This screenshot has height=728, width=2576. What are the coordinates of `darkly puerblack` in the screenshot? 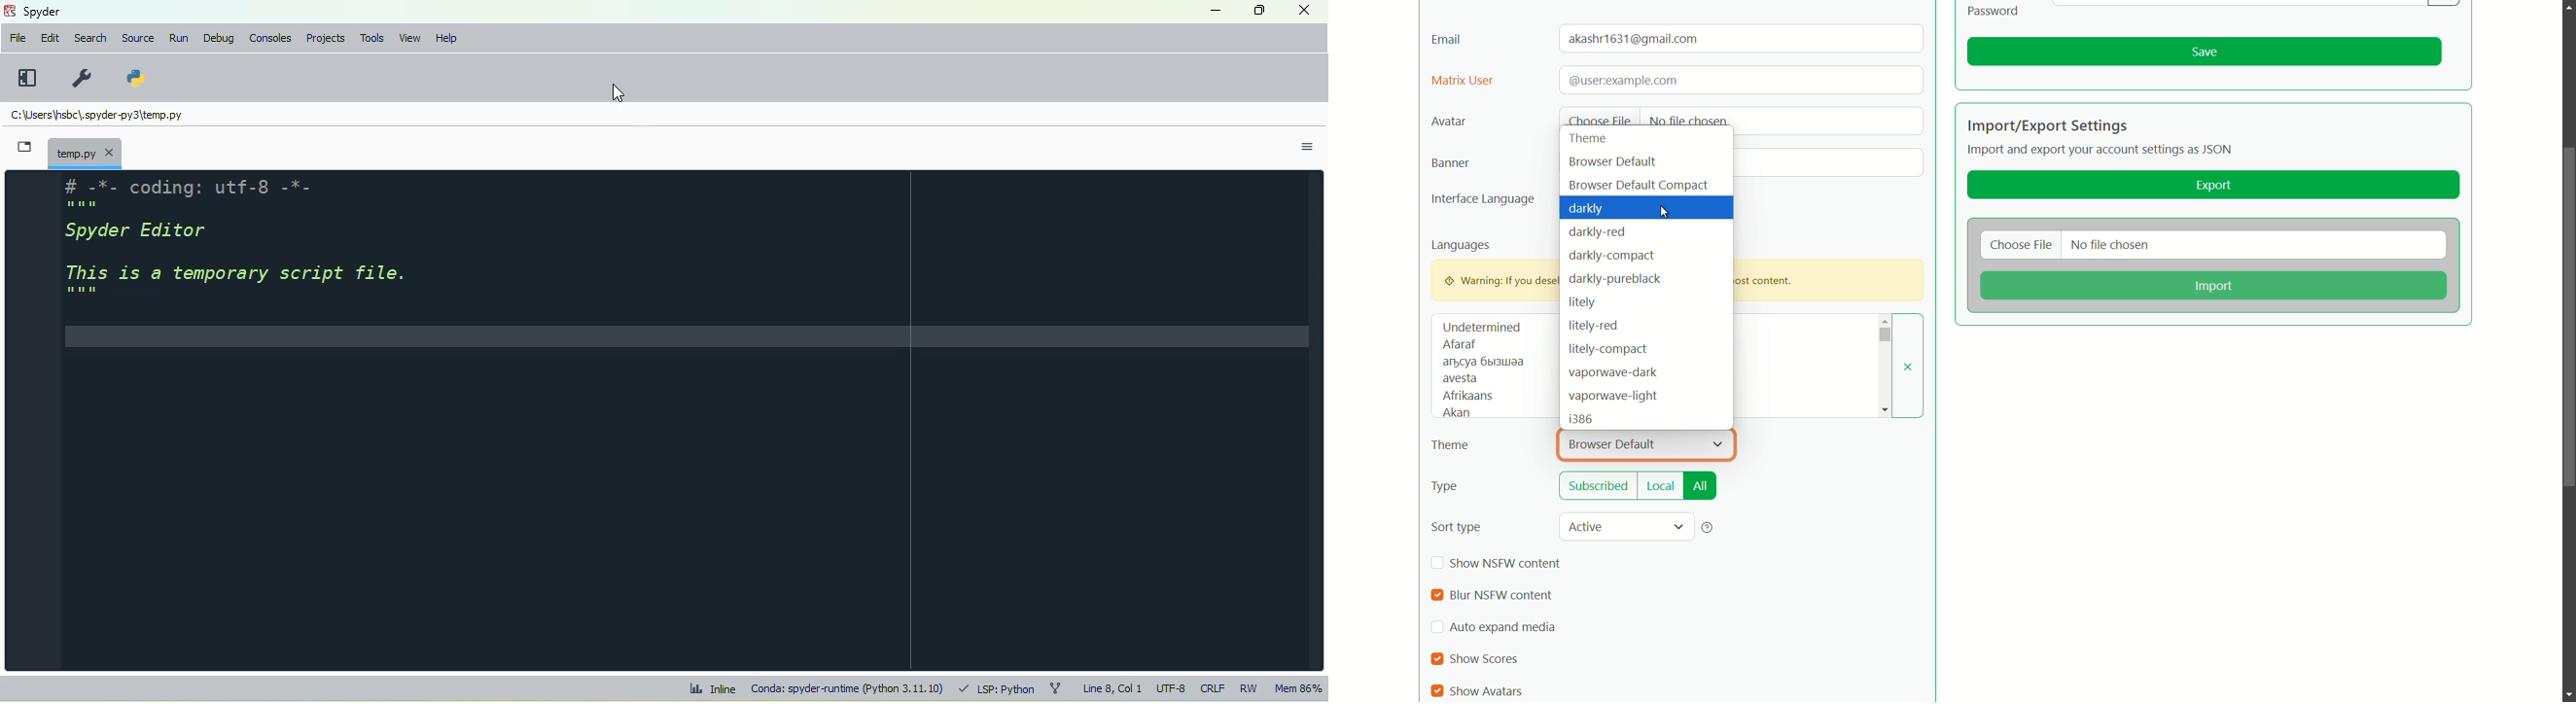 It's located at (1614, 279).